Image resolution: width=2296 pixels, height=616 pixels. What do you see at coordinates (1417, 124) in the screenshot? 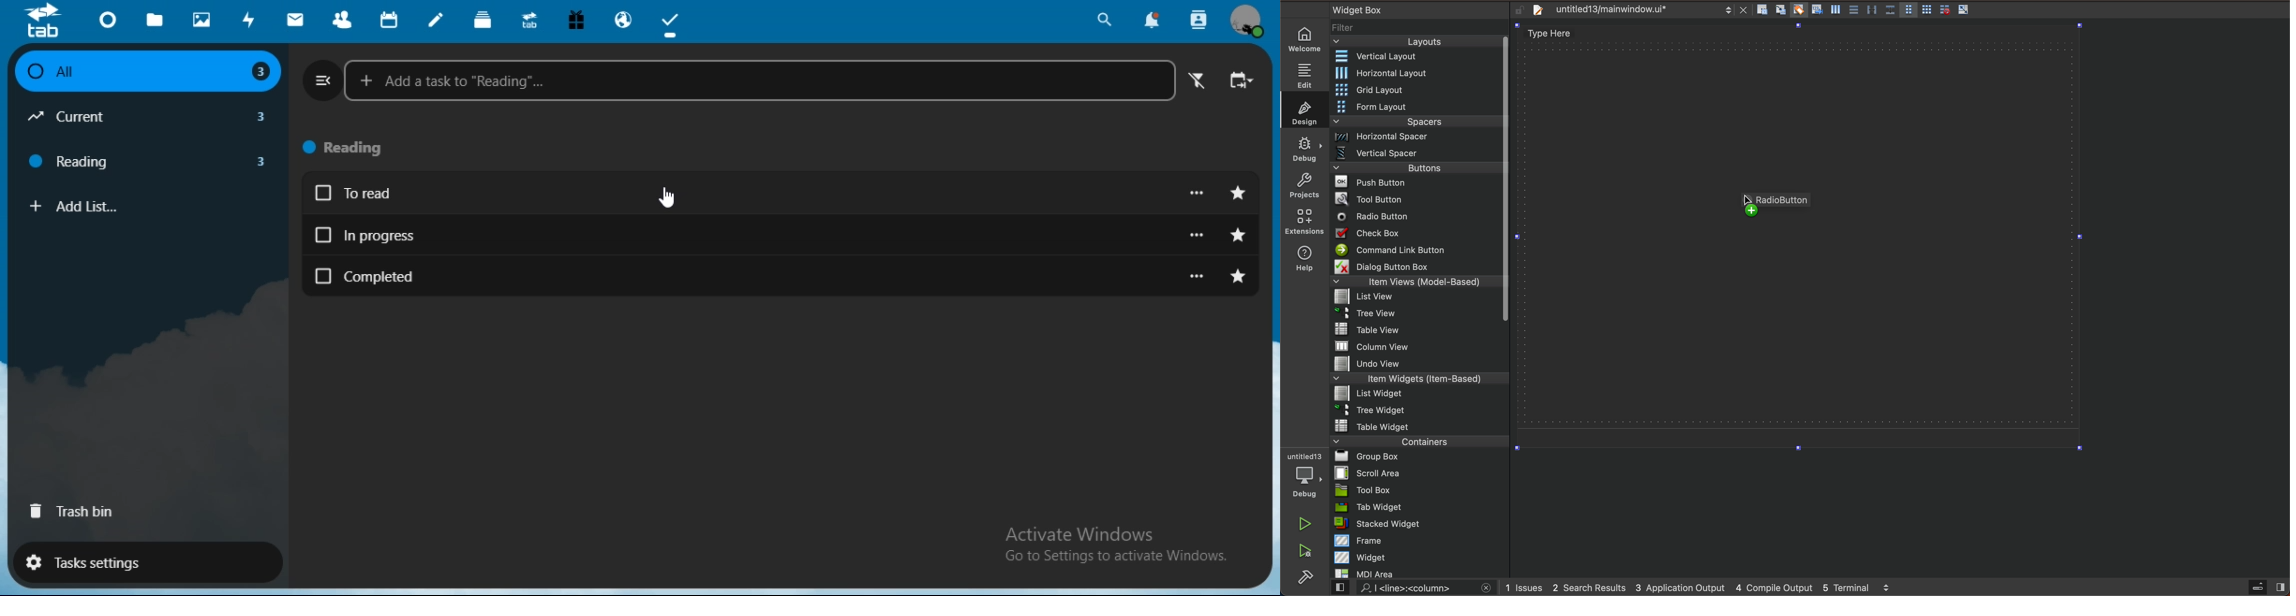
I see `spacers` at bounding box center [1417, 124].